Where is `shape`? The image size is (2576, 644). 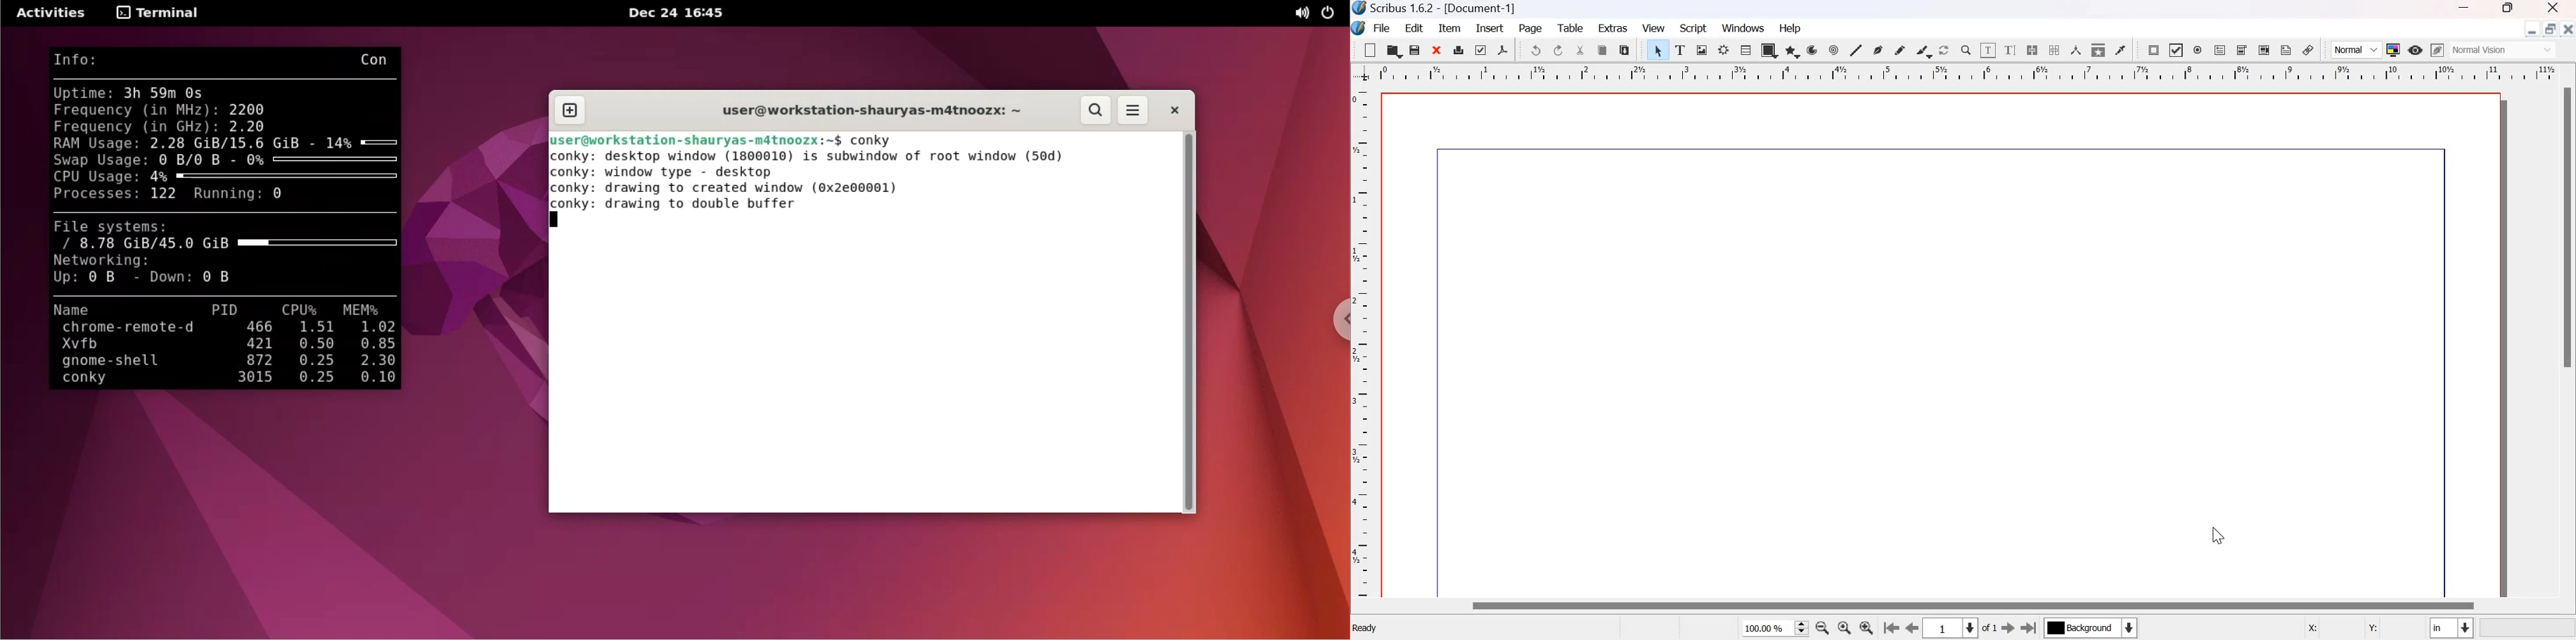
shape is located at coordinates (1769, 50).